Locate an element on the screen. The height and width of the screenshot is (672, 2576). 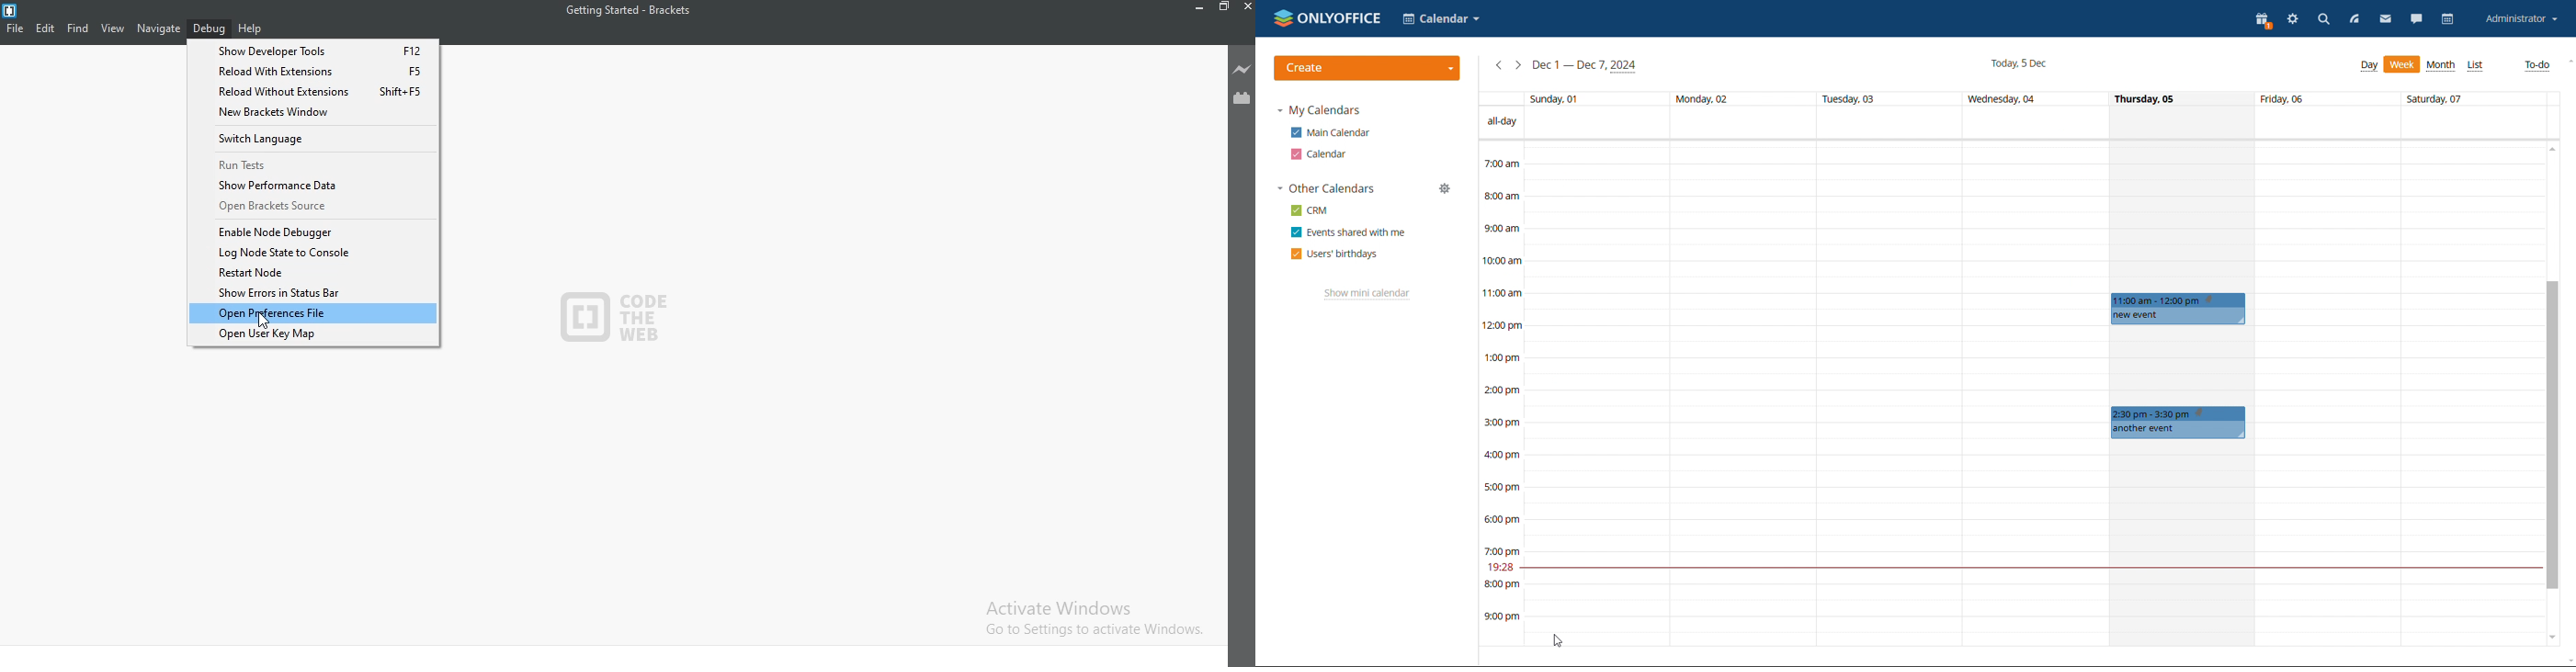
restart node is located at coordinates (312, 273).